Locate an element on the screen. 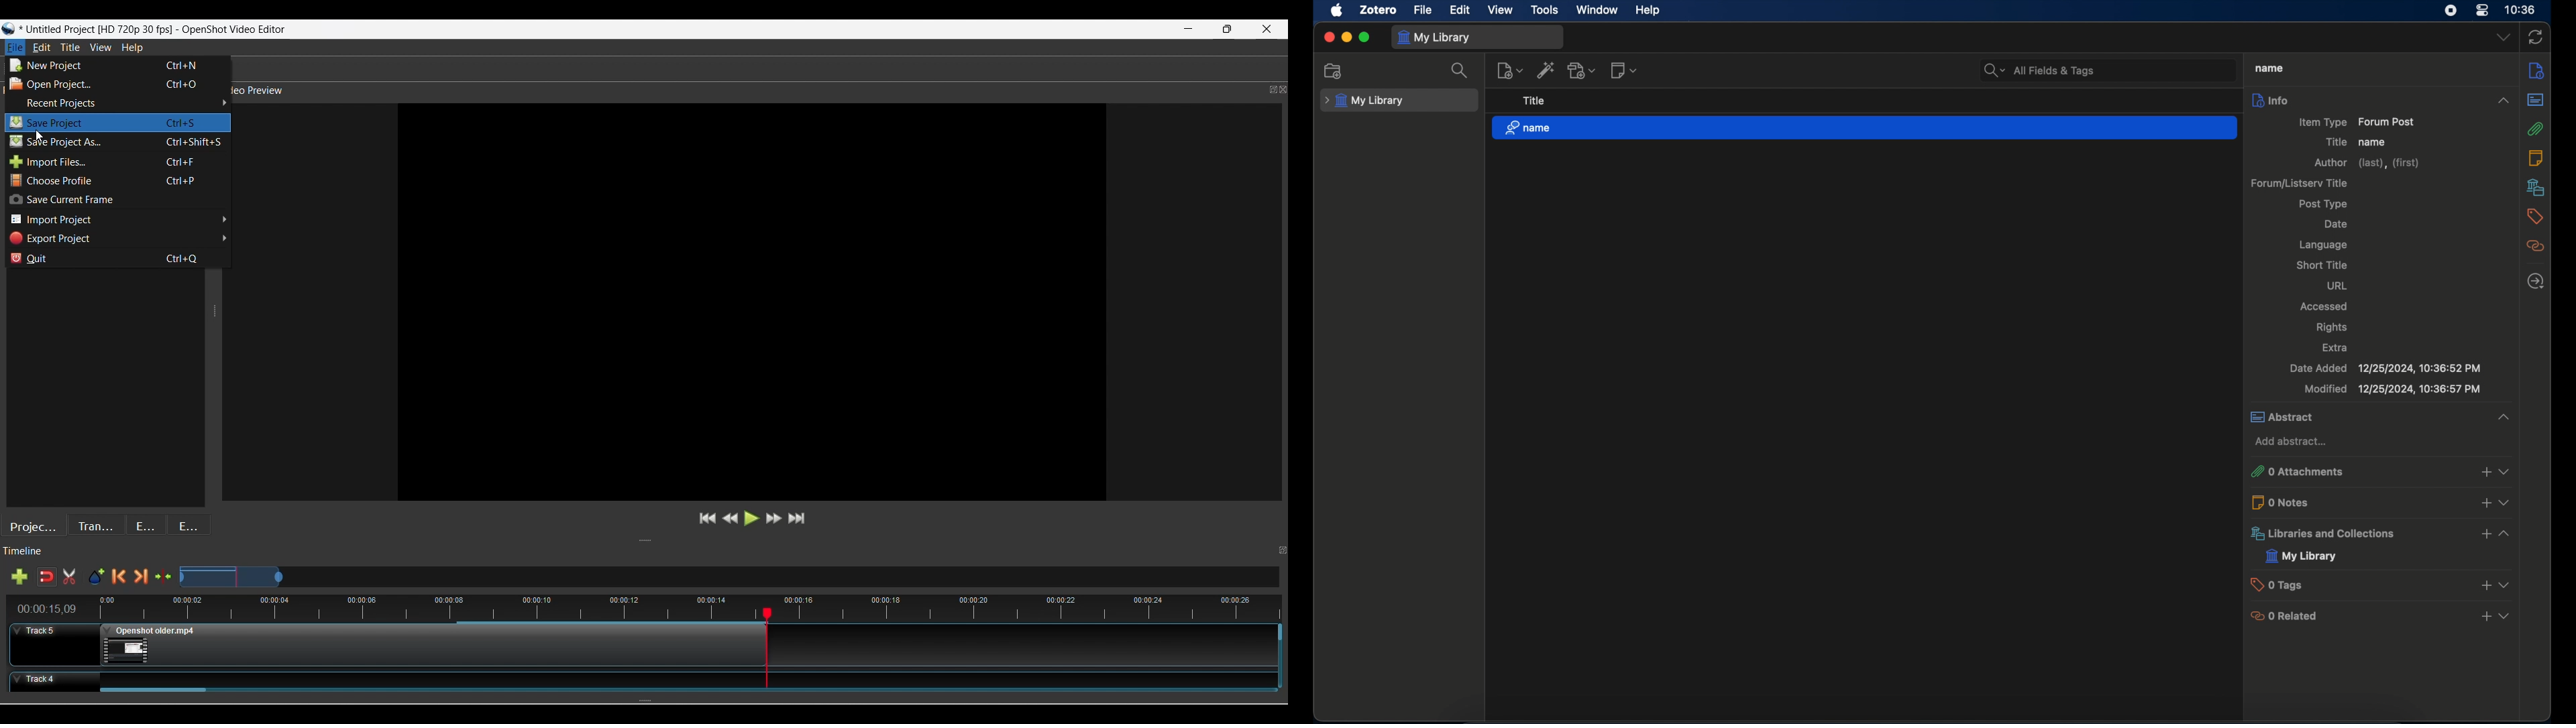 The image size is (2576, 728). accessed is located at coordinates (2324, 307).